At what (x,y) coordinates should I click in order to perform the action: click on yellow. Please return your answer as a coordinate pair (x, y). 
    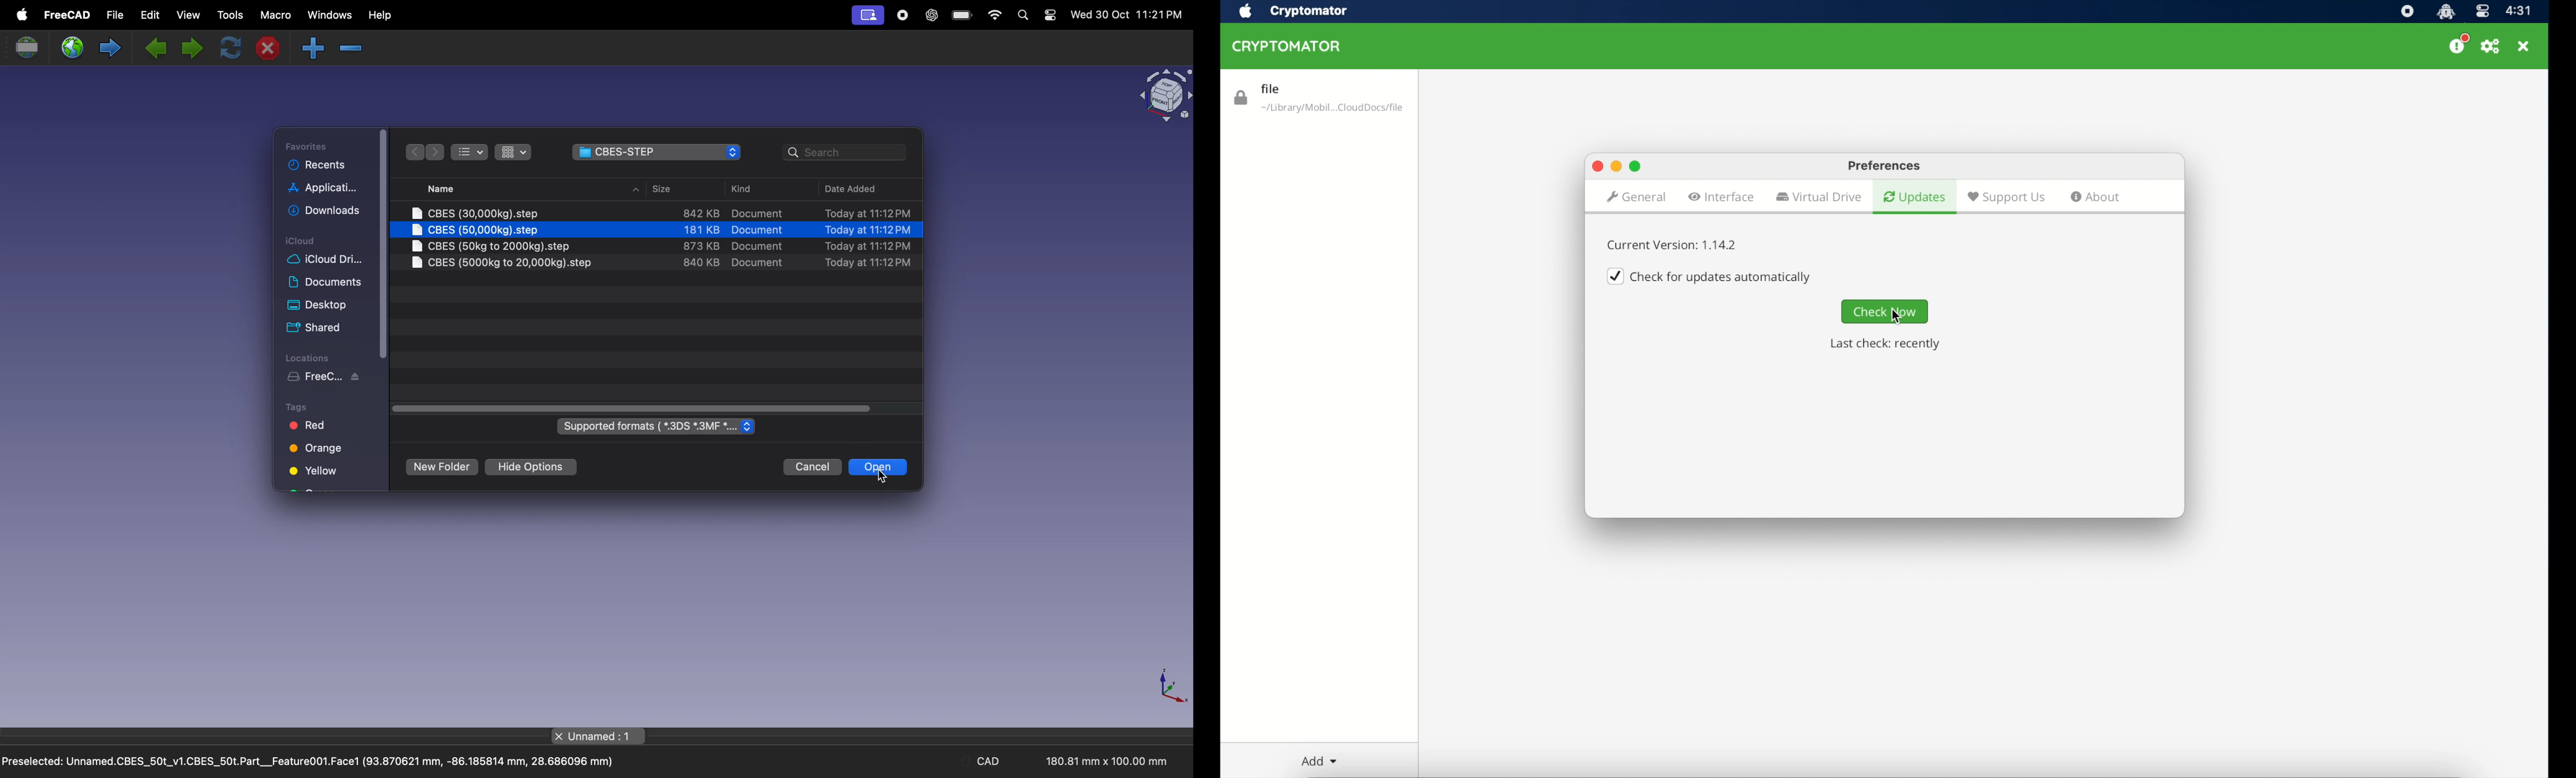
    Looking at the image, I should click on (315, 472).